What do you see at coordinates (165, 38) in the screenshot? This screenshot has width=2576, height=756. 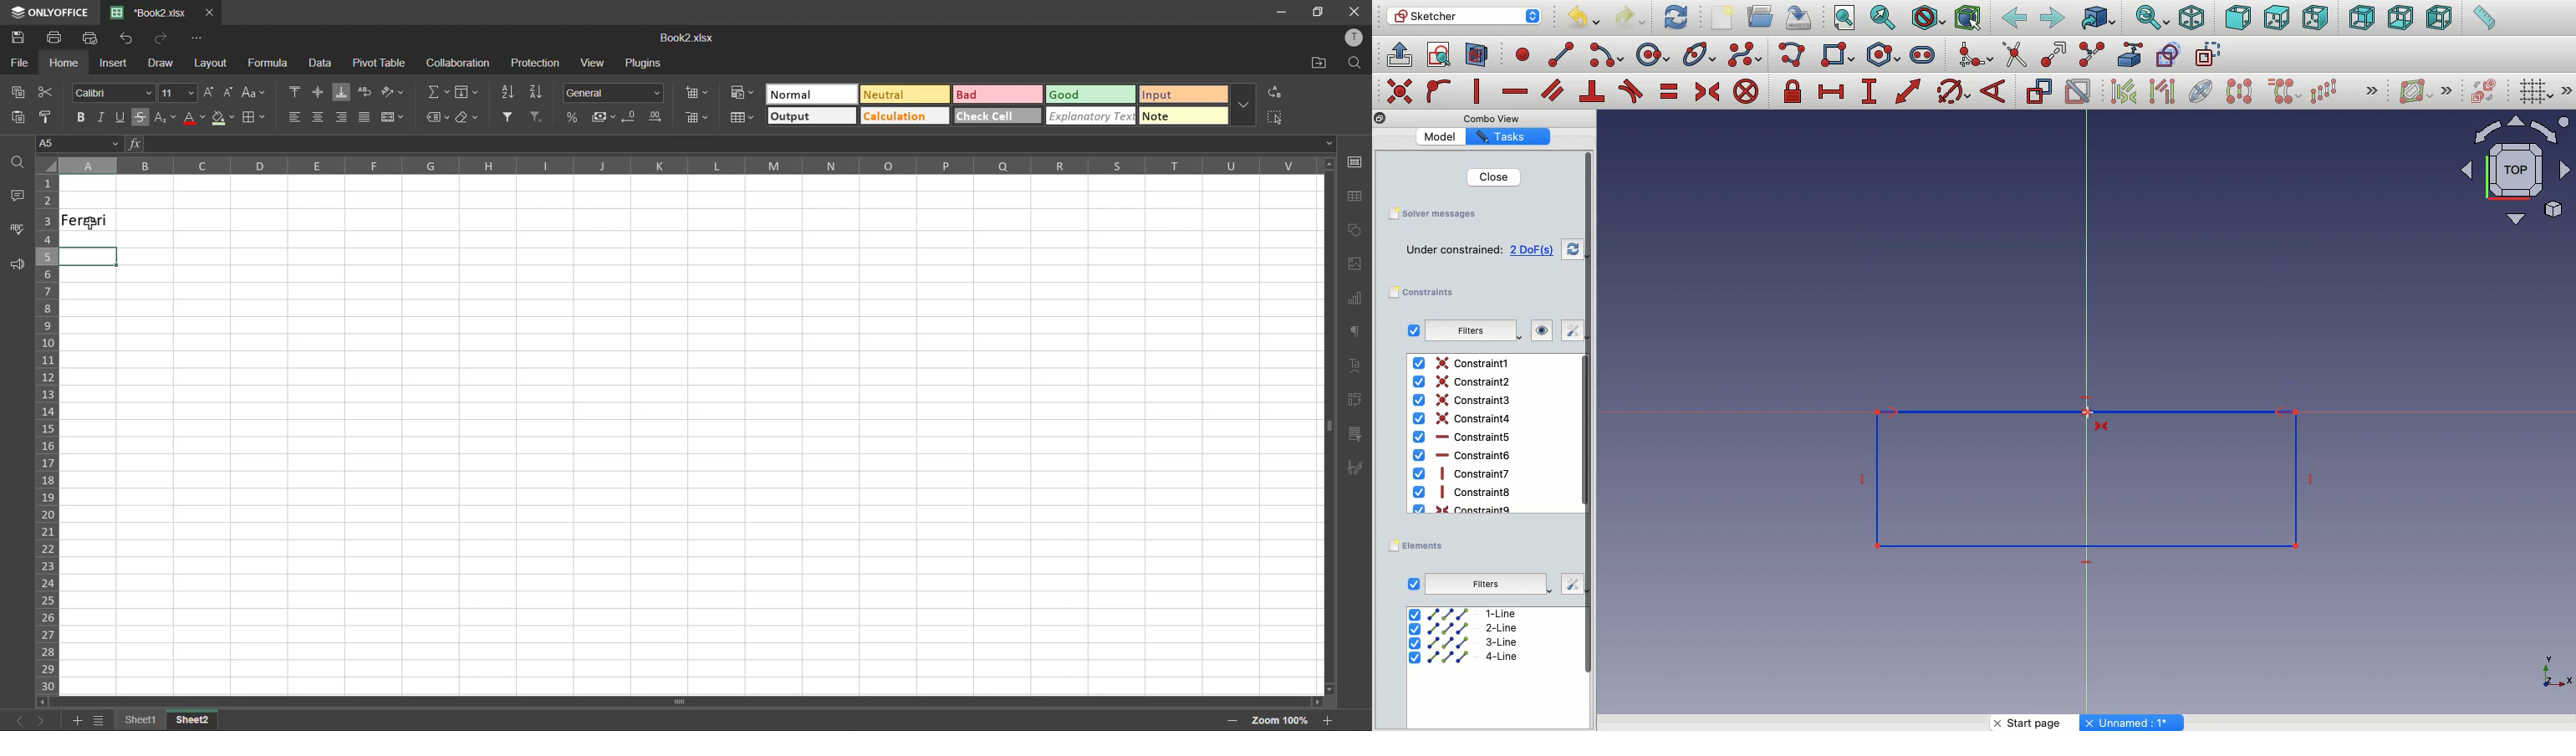 I see `redo` at bounding box center [165, 38].